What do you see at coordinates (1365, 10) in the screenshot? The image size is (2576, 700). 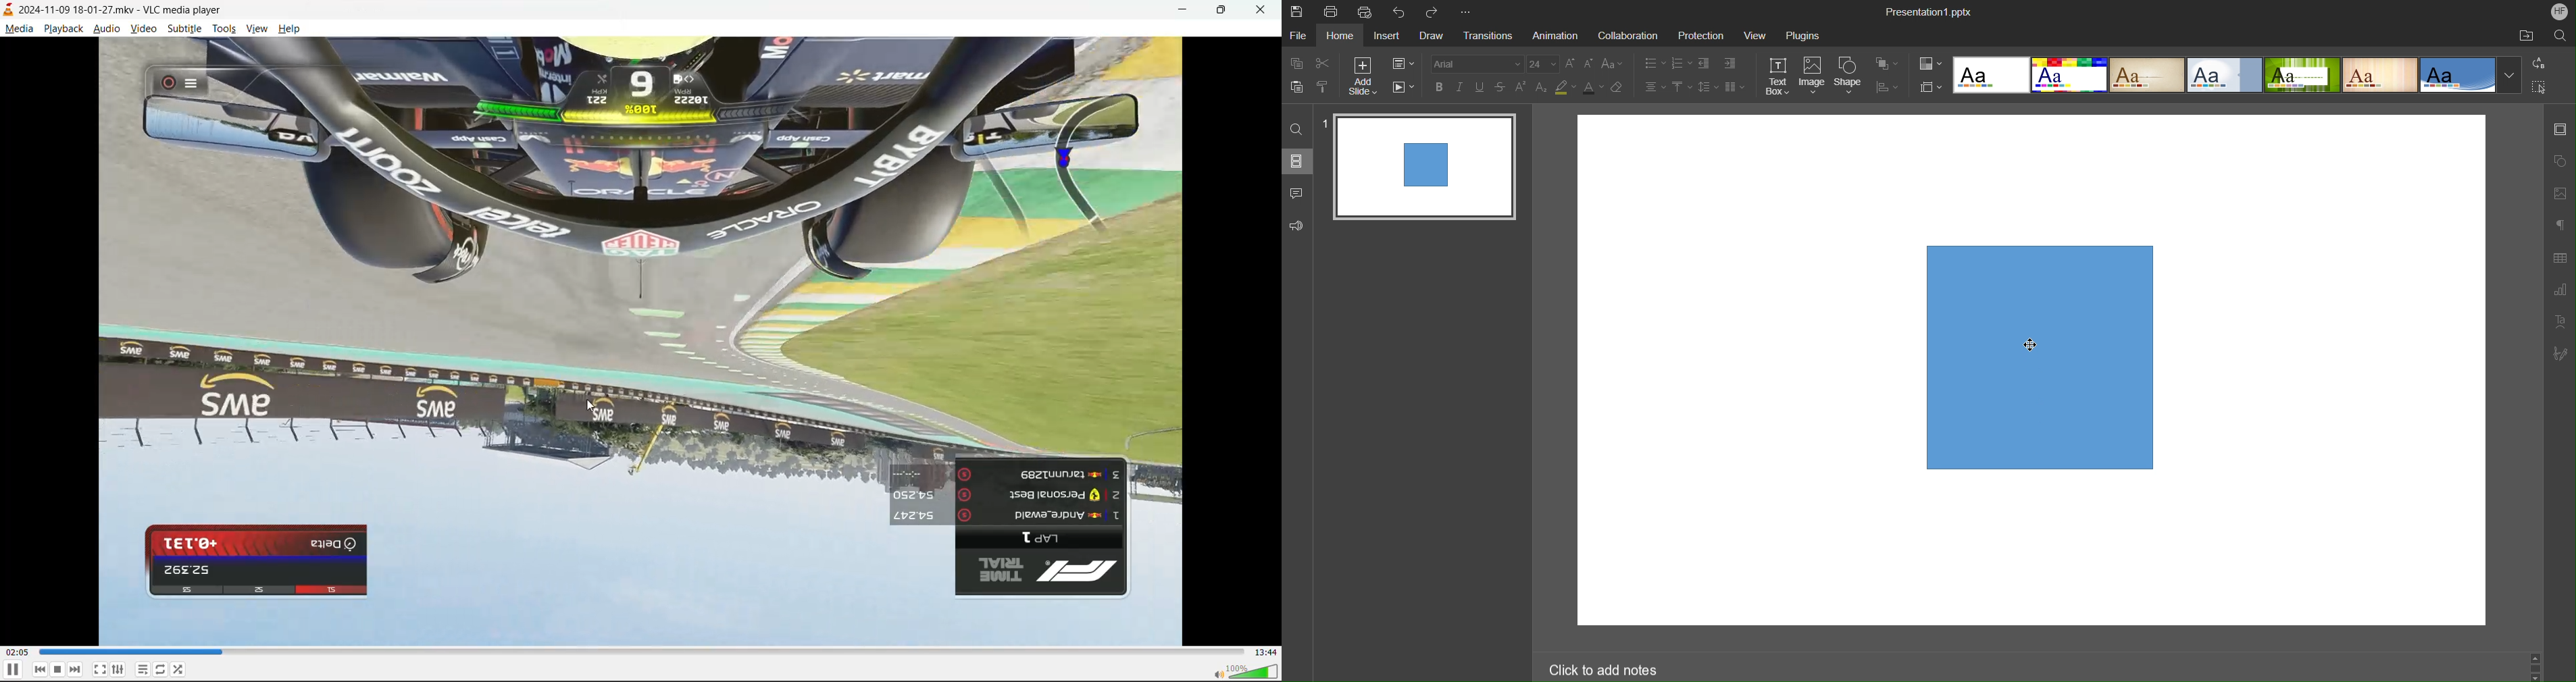 I see `Quick Print` at bounding box center [1365, 10].